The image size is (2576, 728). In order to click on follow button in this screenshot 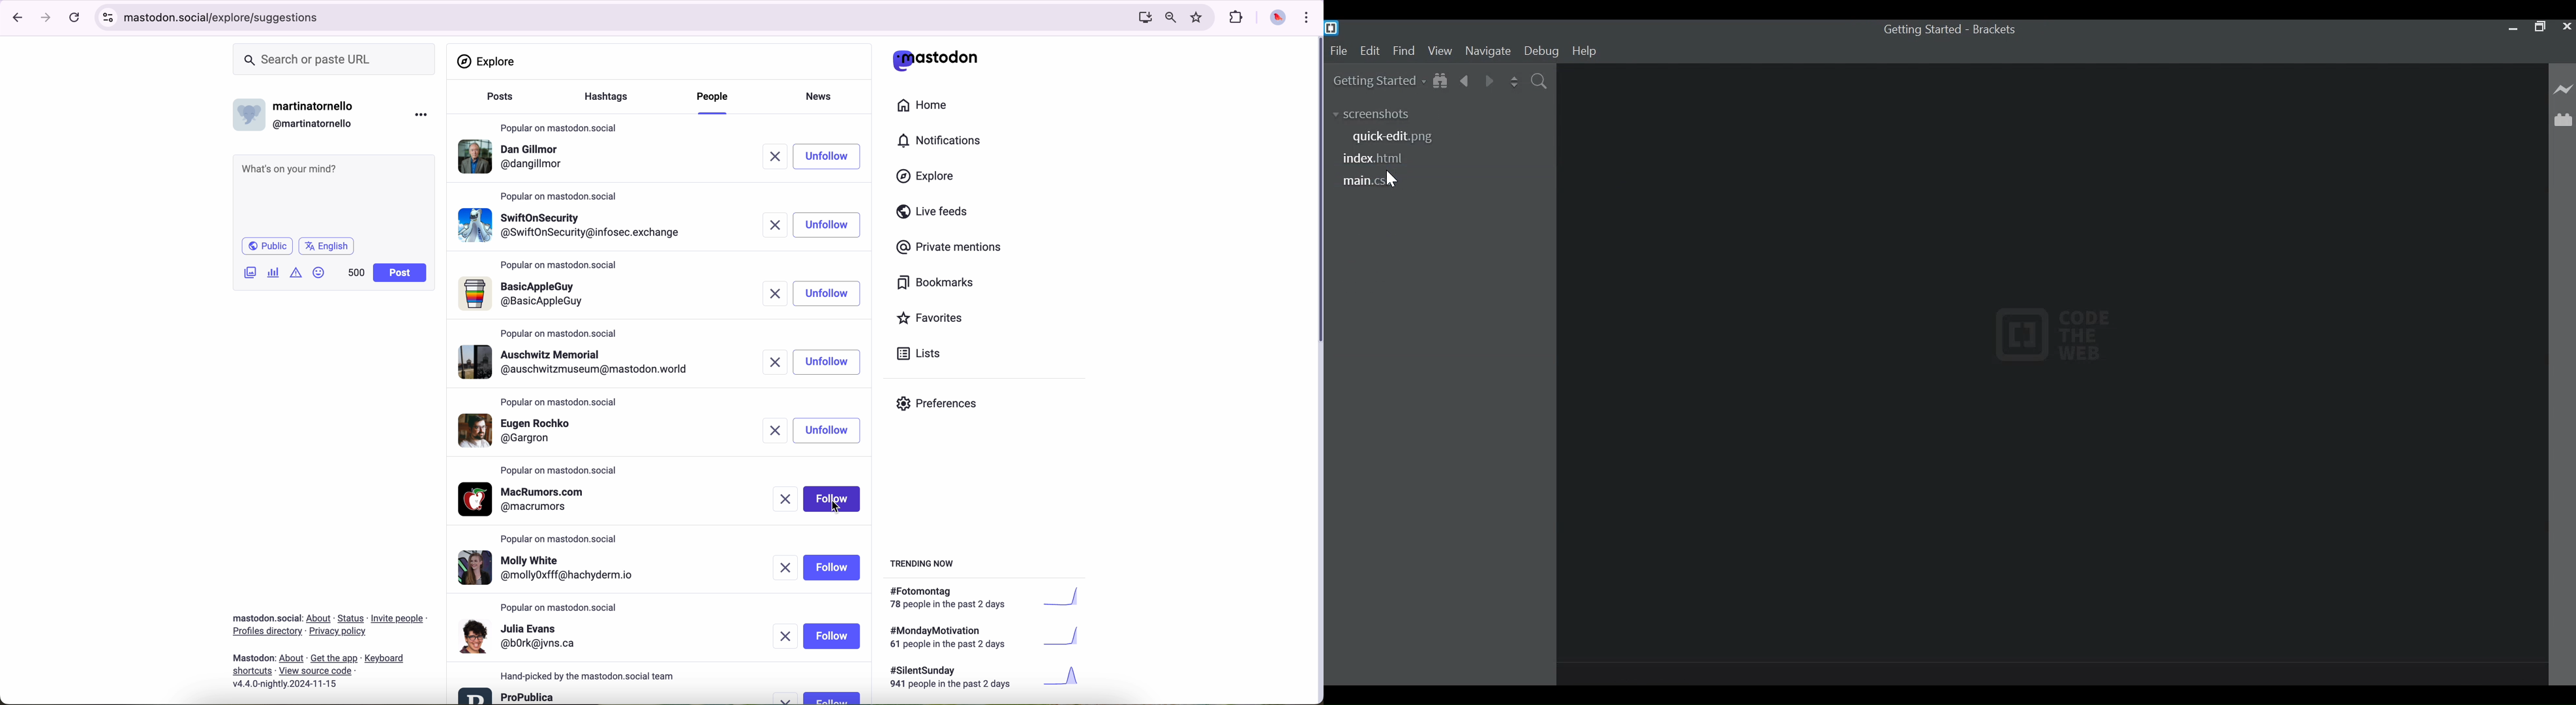, I will do `click(833, 636)`.